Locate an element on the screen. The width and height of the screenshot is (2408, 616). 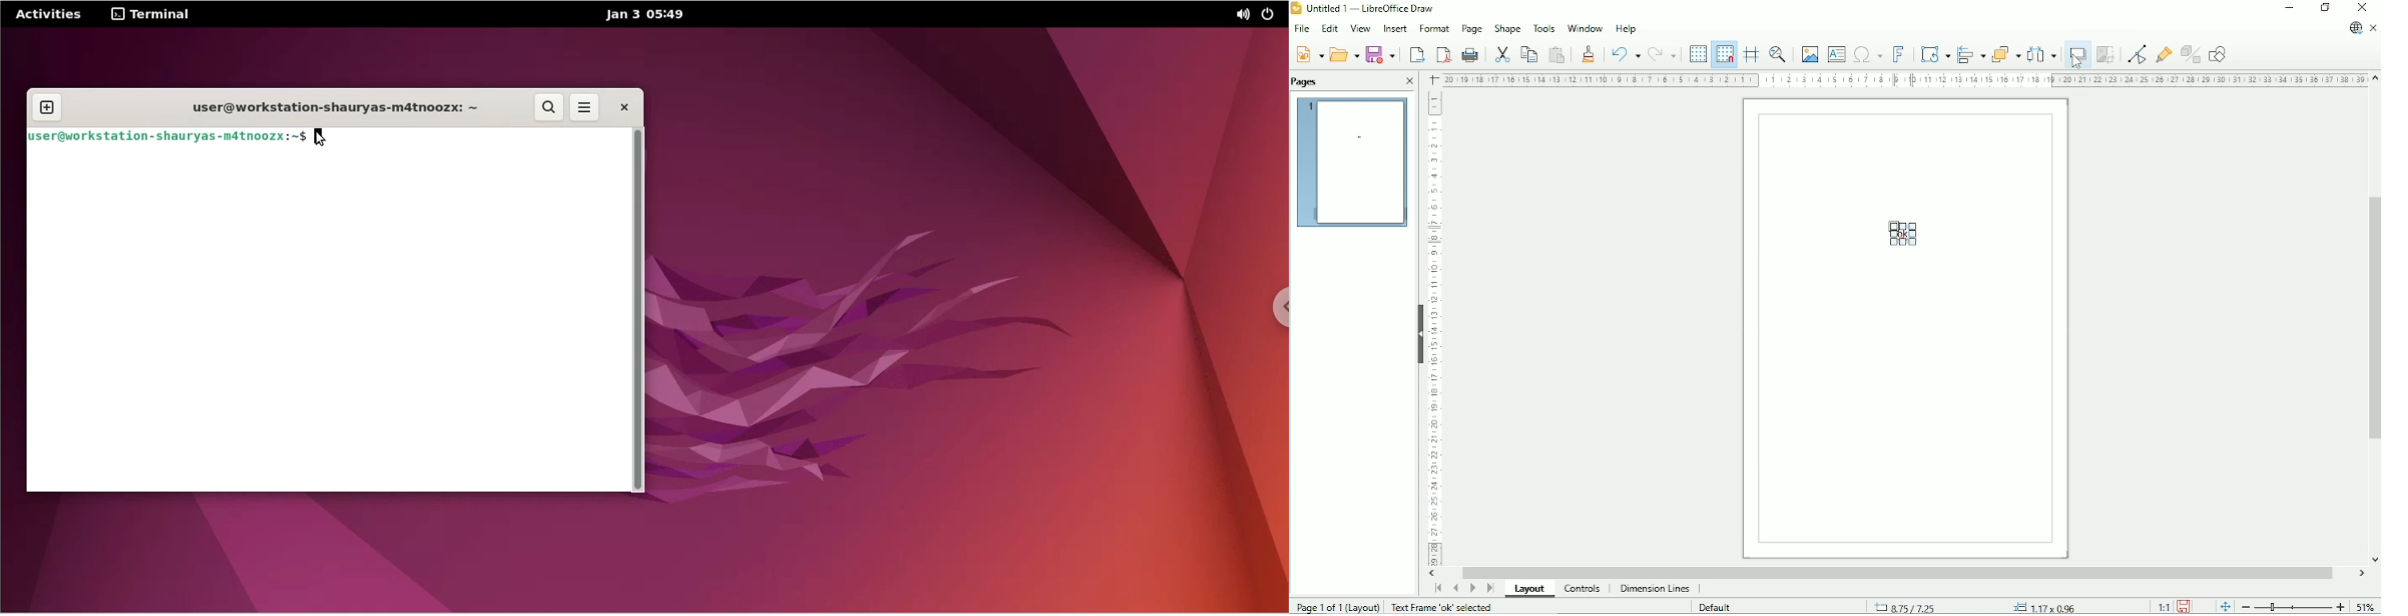
Undo is located at coordinates (1623, 54).